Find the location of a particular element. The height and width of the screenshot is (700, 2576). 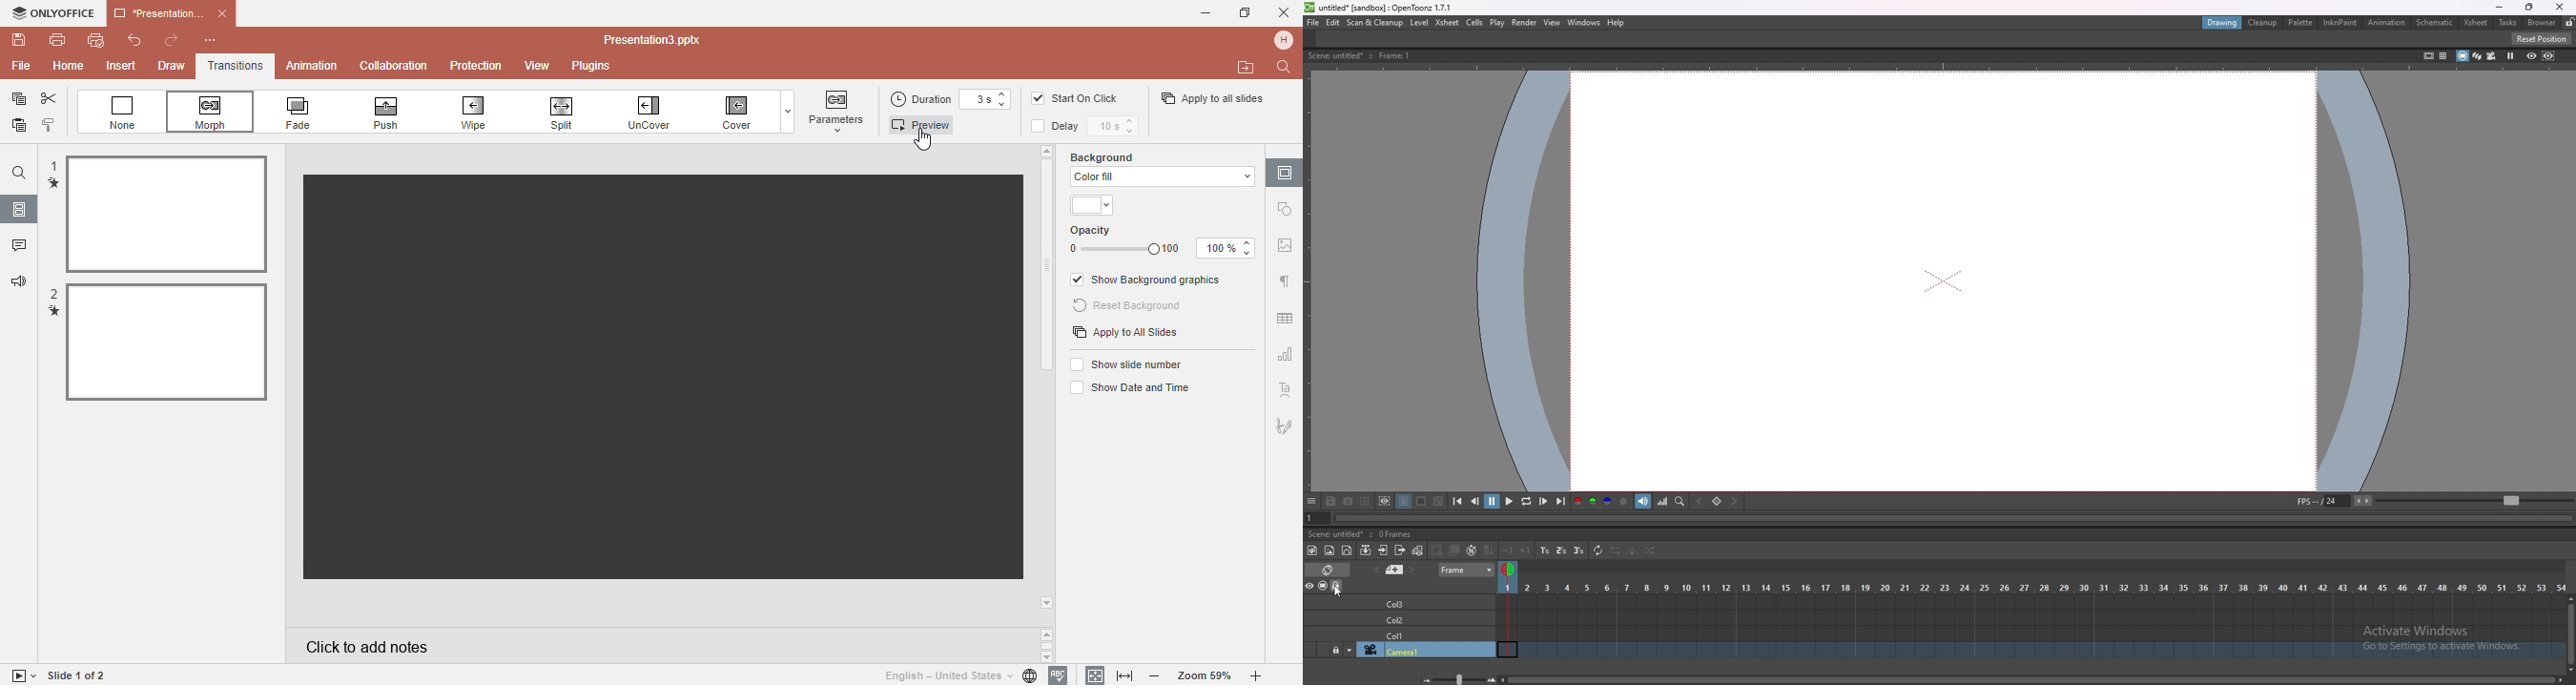

windows is located at coordinates (1585, 23).